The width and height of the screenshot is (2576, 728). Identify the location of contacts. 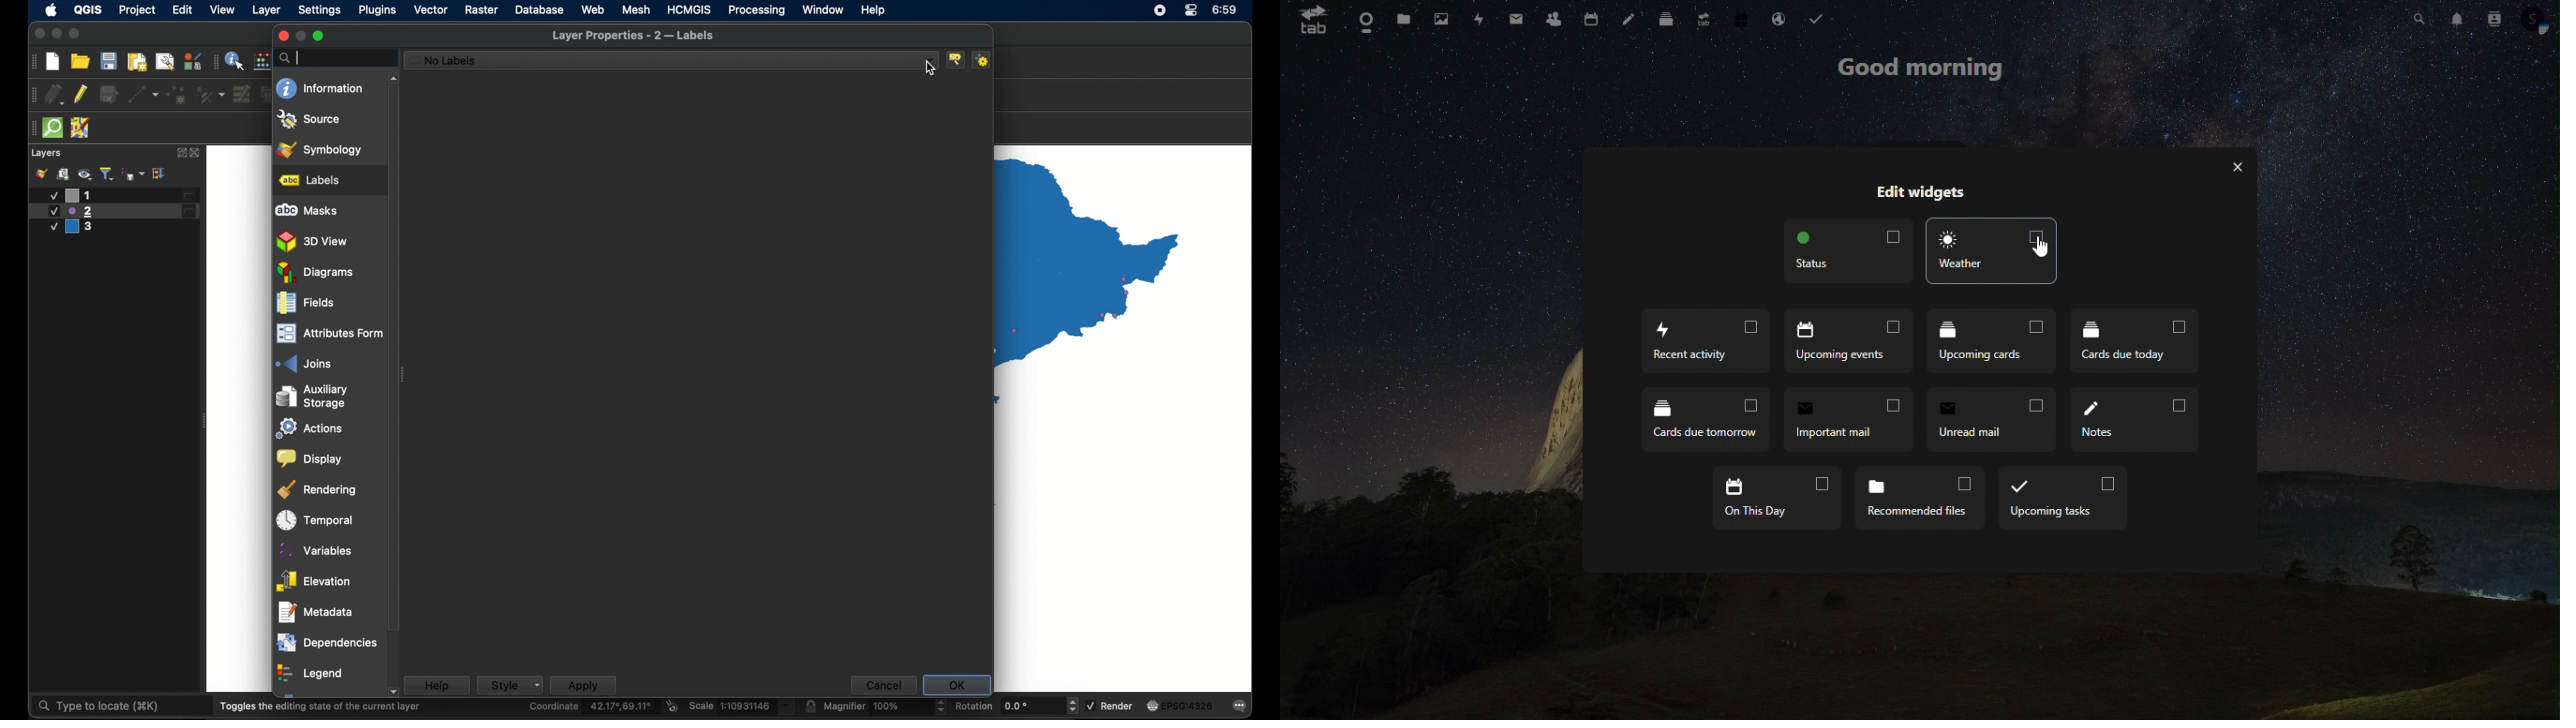
(1553, 21).